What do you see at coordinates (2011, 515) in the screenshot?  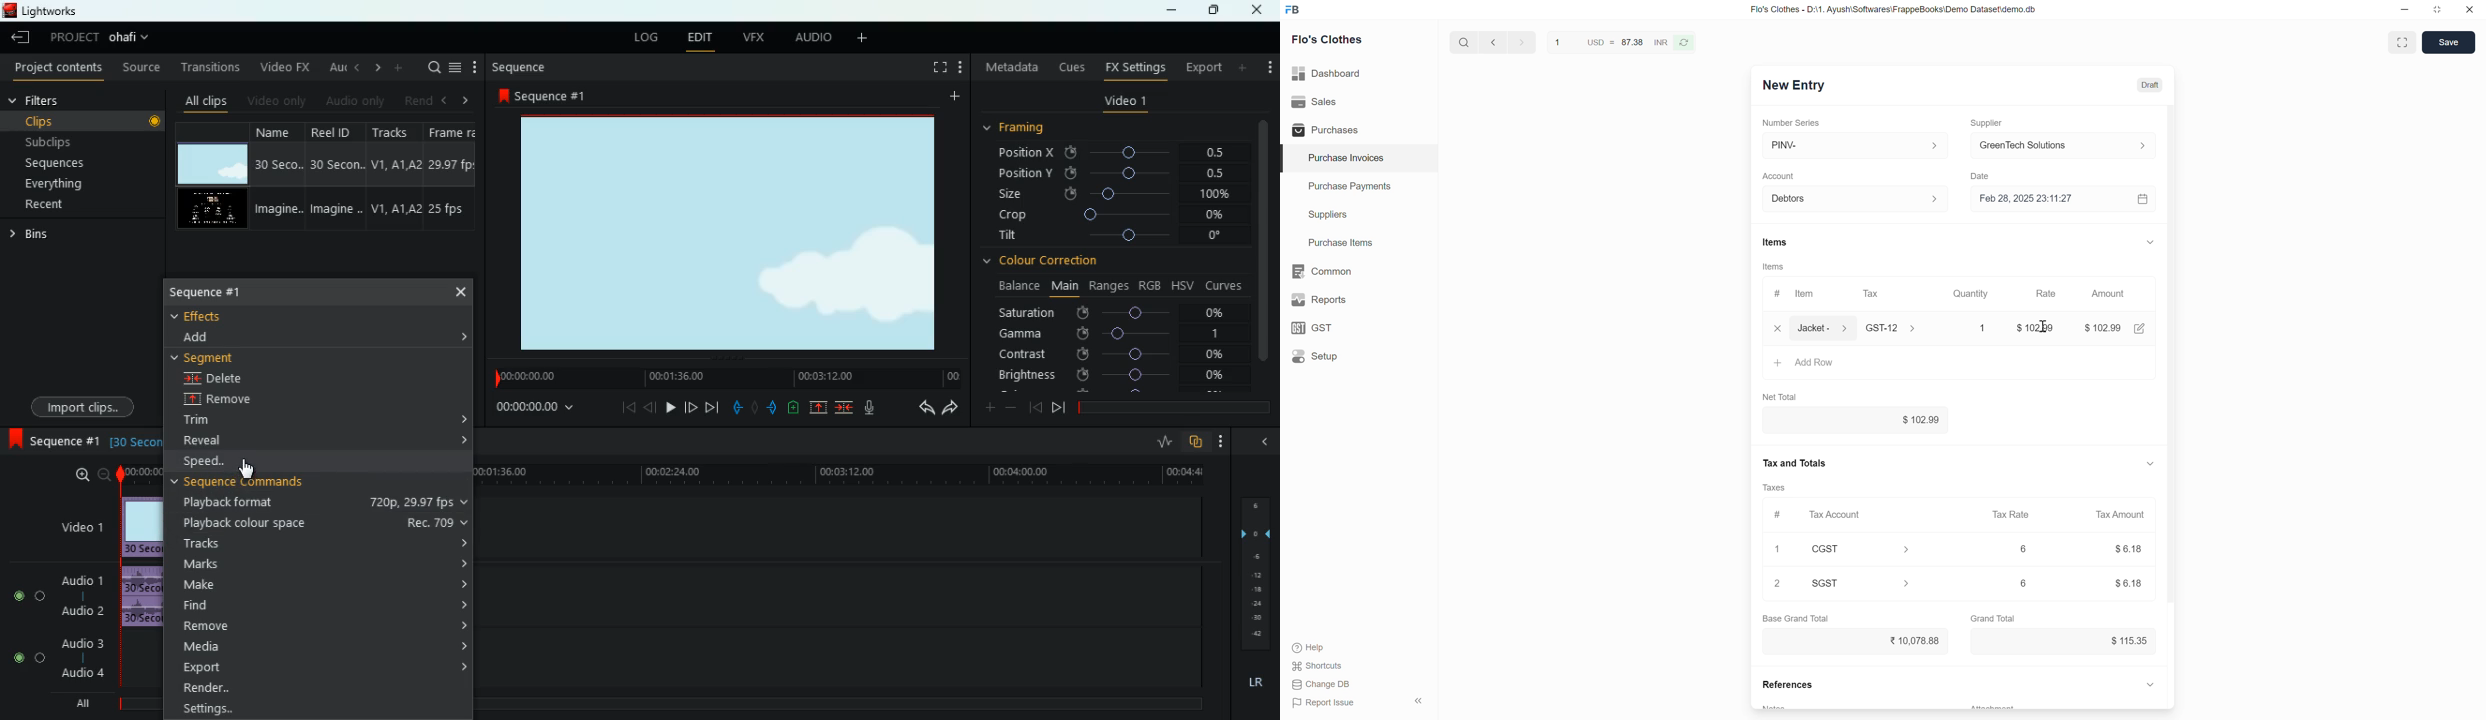 I see `Tax Rate` at bounding box center [2011, 515].